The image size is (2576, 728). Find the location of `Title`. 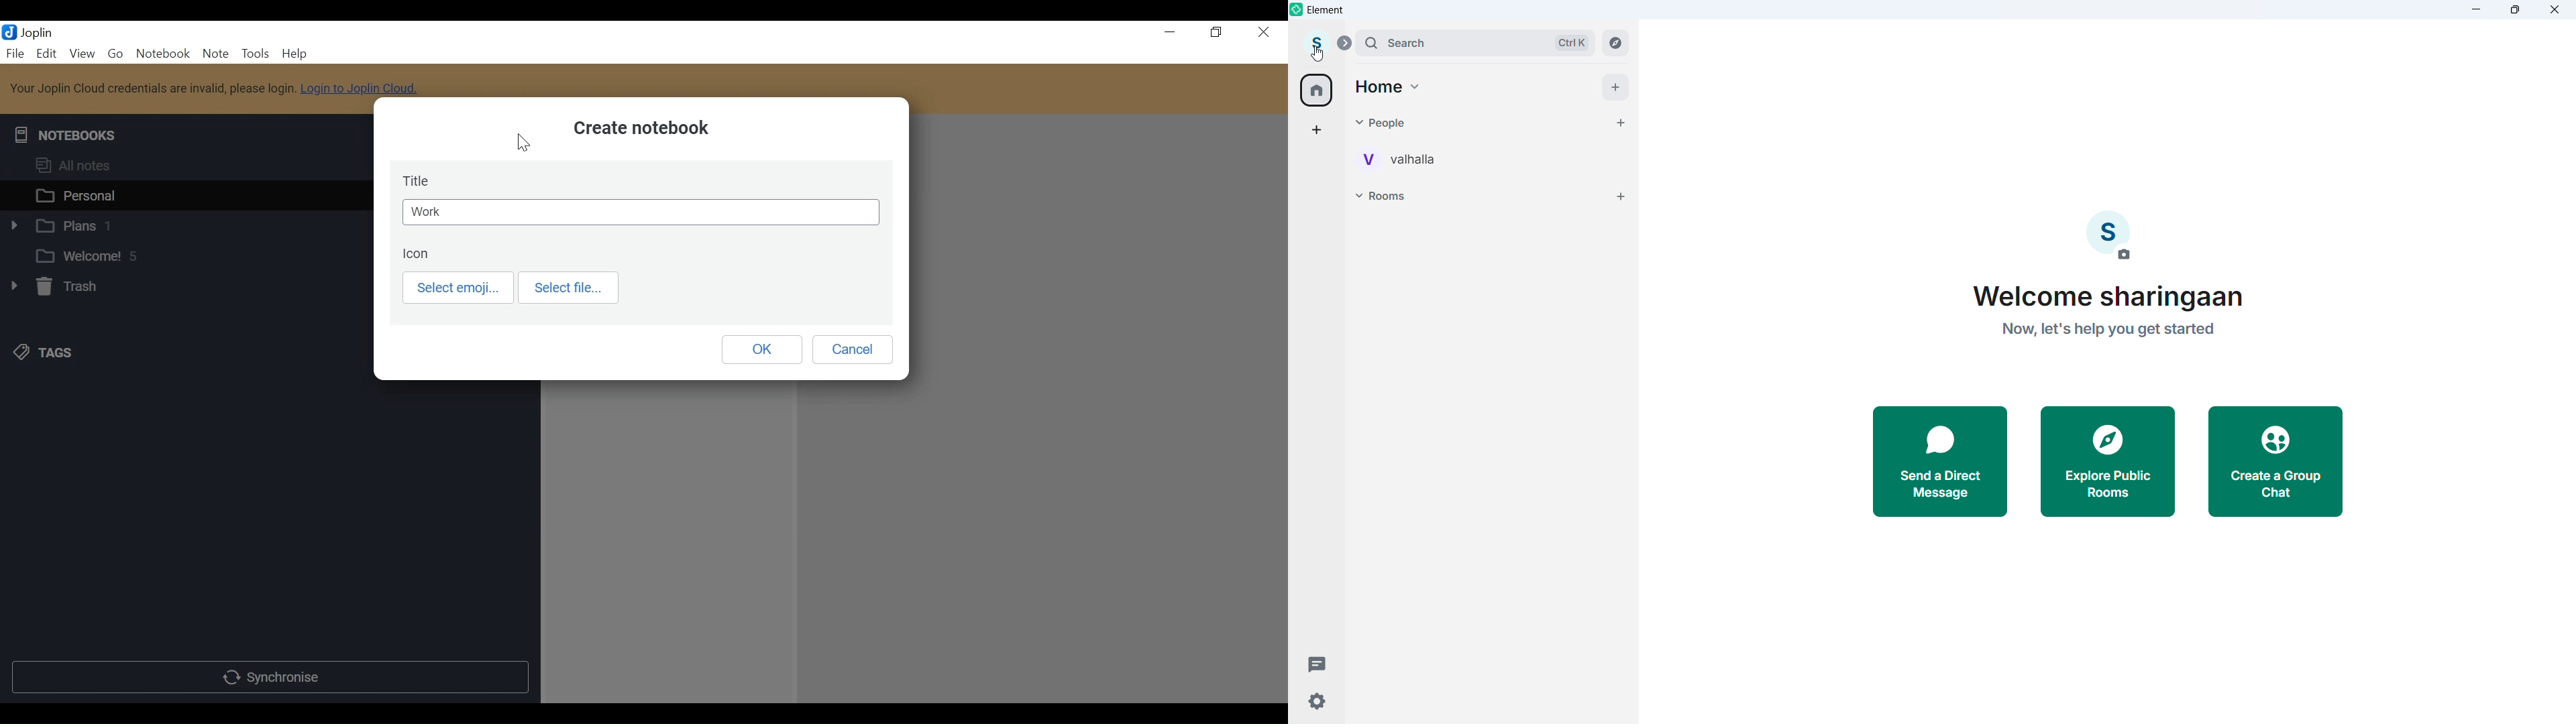

Title is located at coordinates (420, 181).